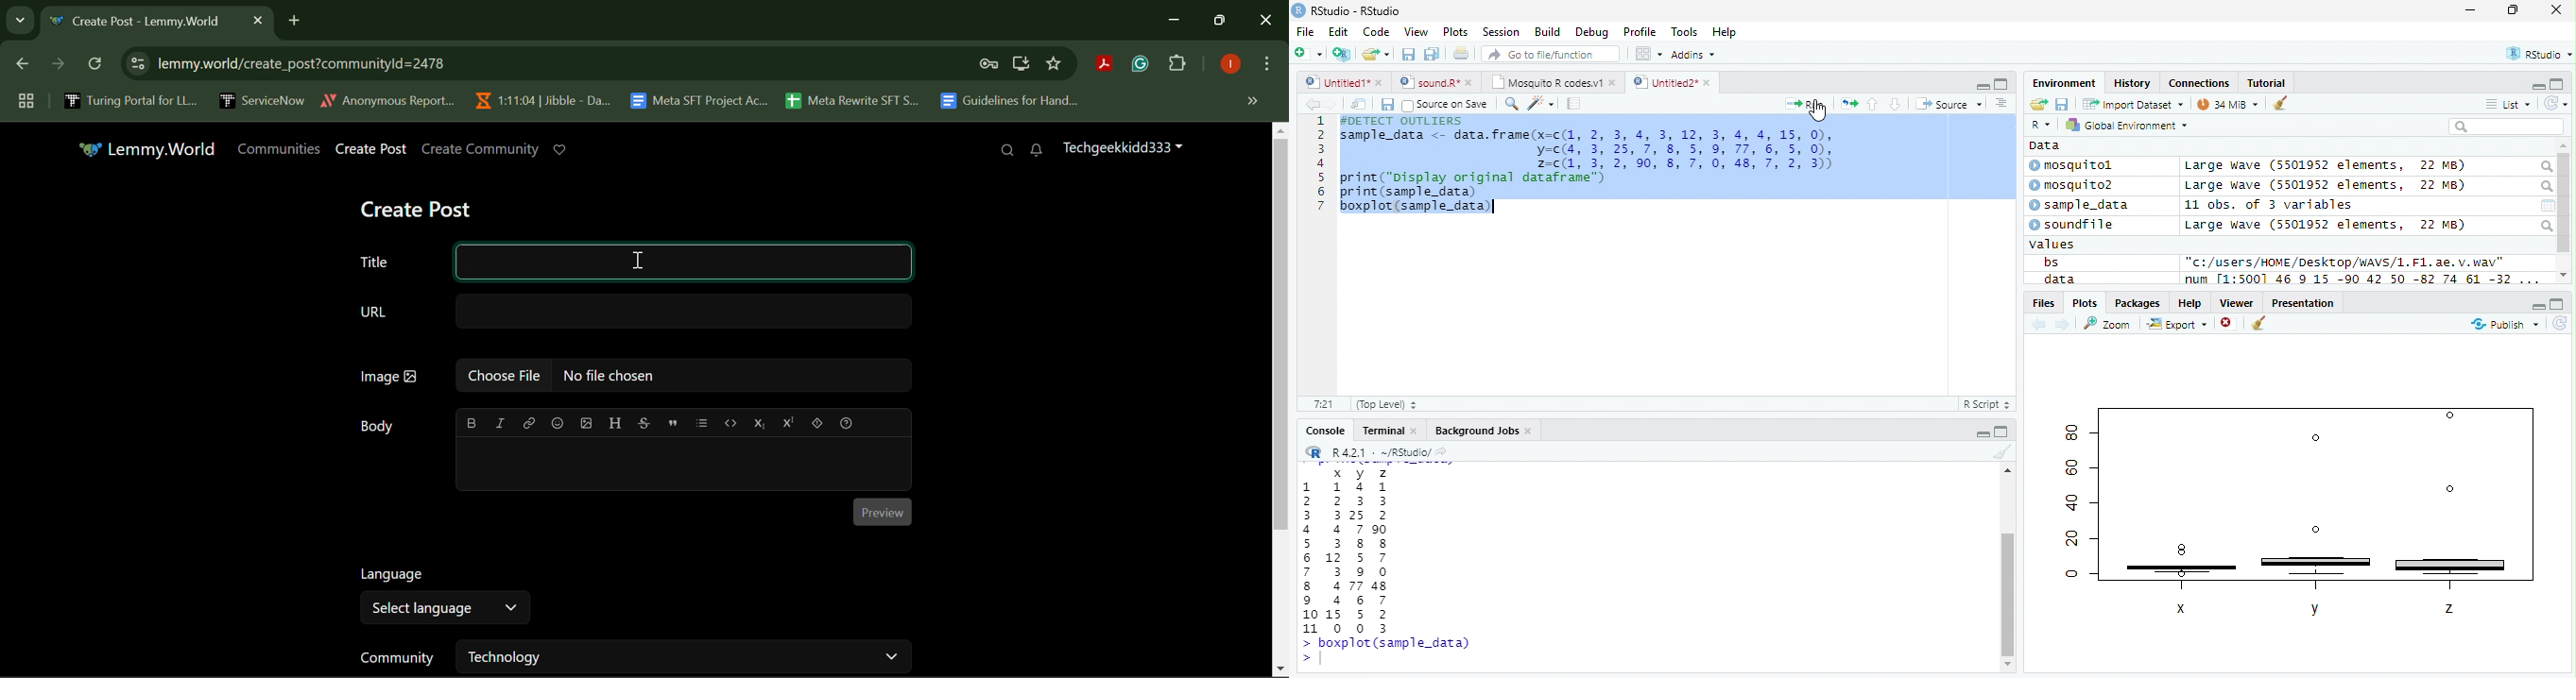  I want to click on Image, so click(2302, 509).